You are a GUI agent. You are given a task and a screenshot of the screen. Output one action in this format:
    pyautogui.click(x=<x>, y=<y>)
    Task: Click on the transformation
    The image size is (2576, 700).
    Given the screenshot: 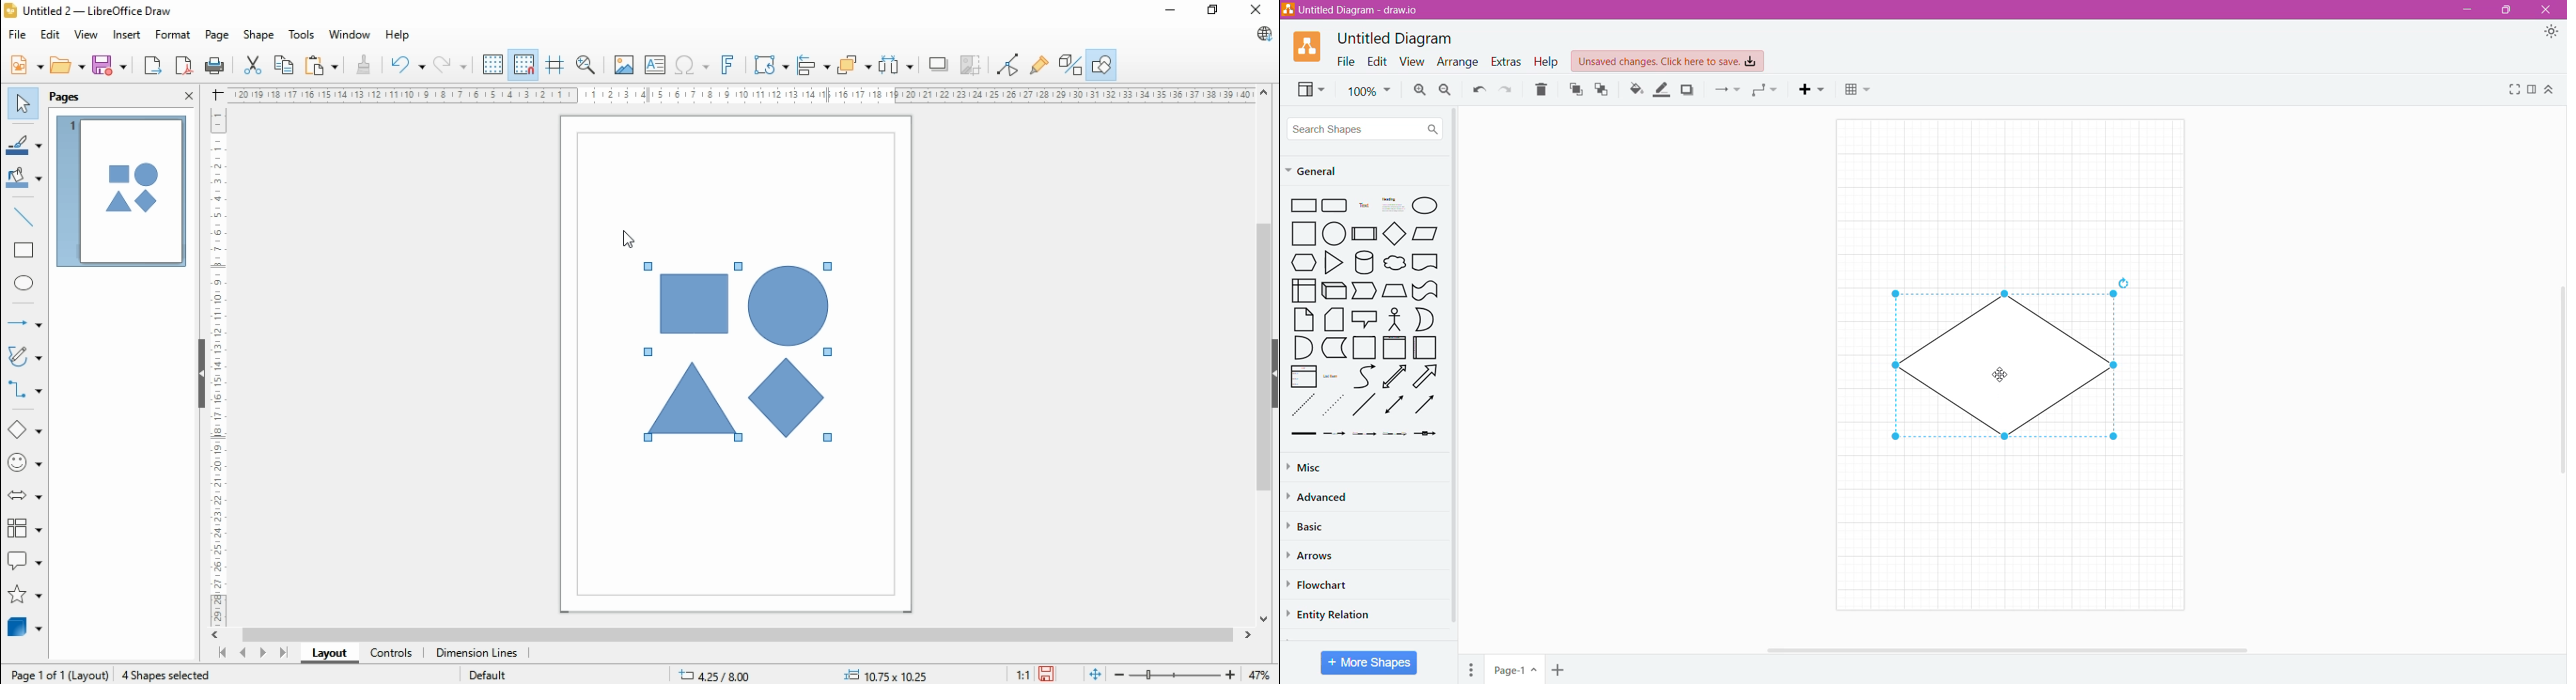 What is the action you would take?
    pyautogui.click(x=771, y=64)
    